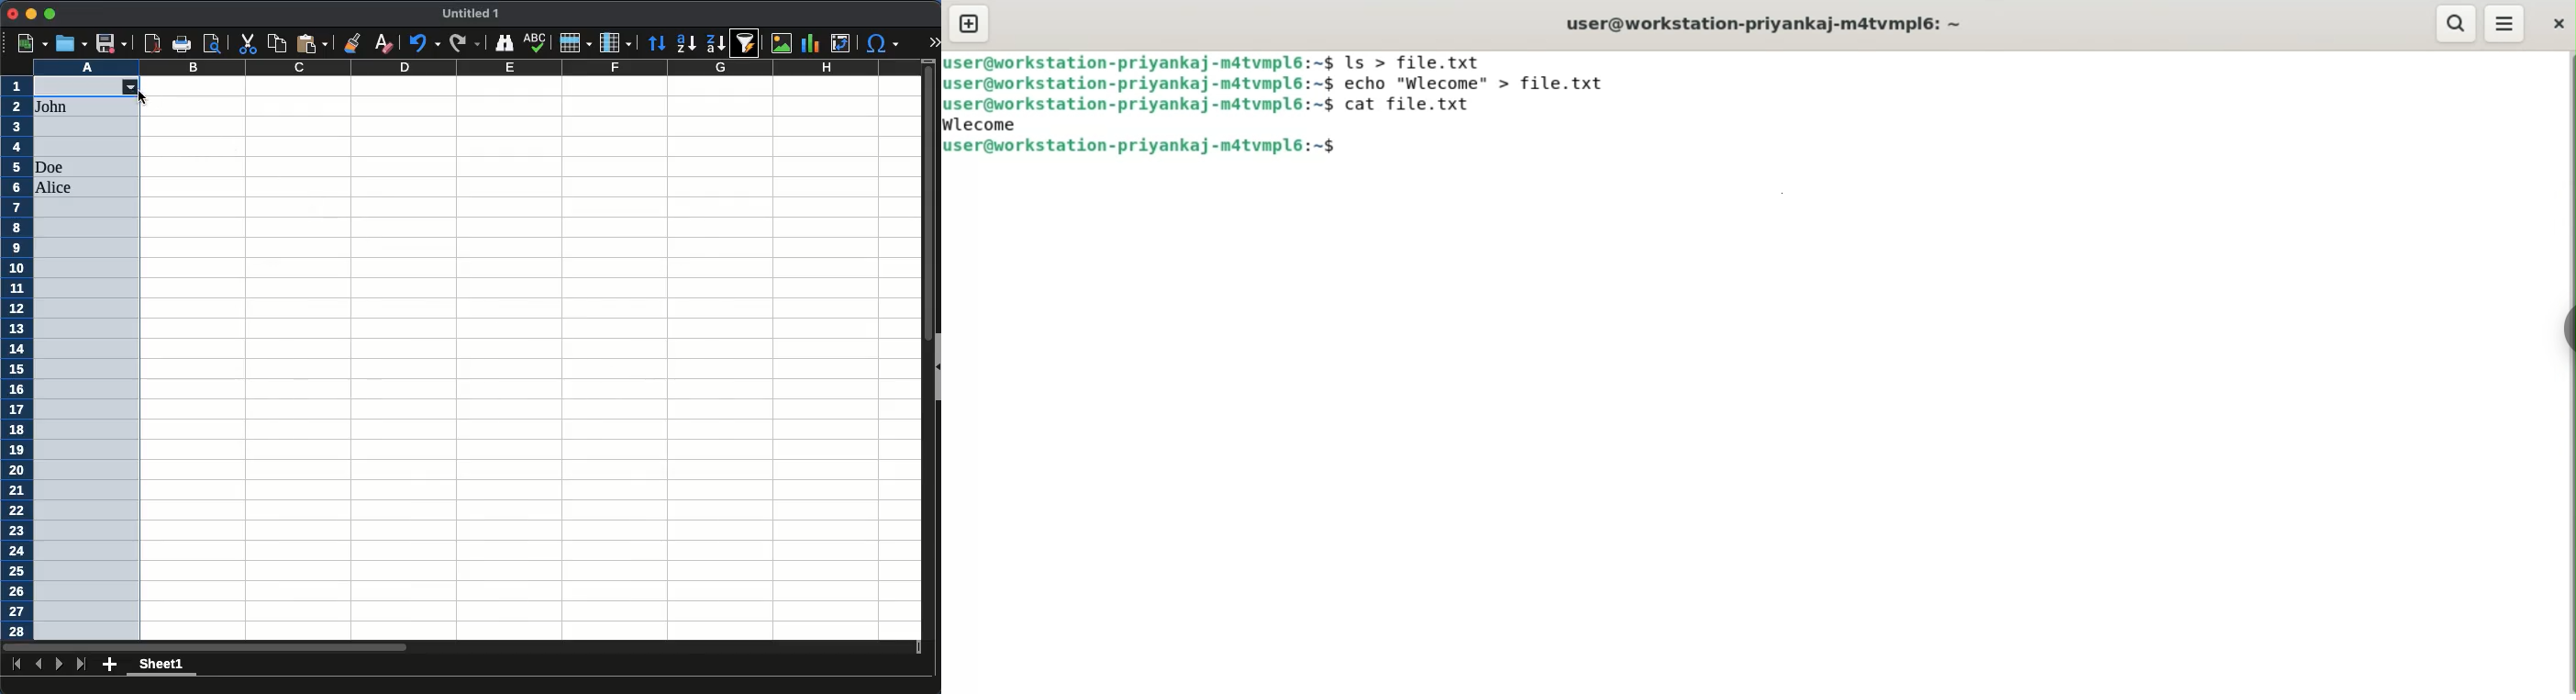 This screenshot has width=2576, height=700. Describe the element at coordinates (463, 44) in the screenshot. I see `redo` at that location.